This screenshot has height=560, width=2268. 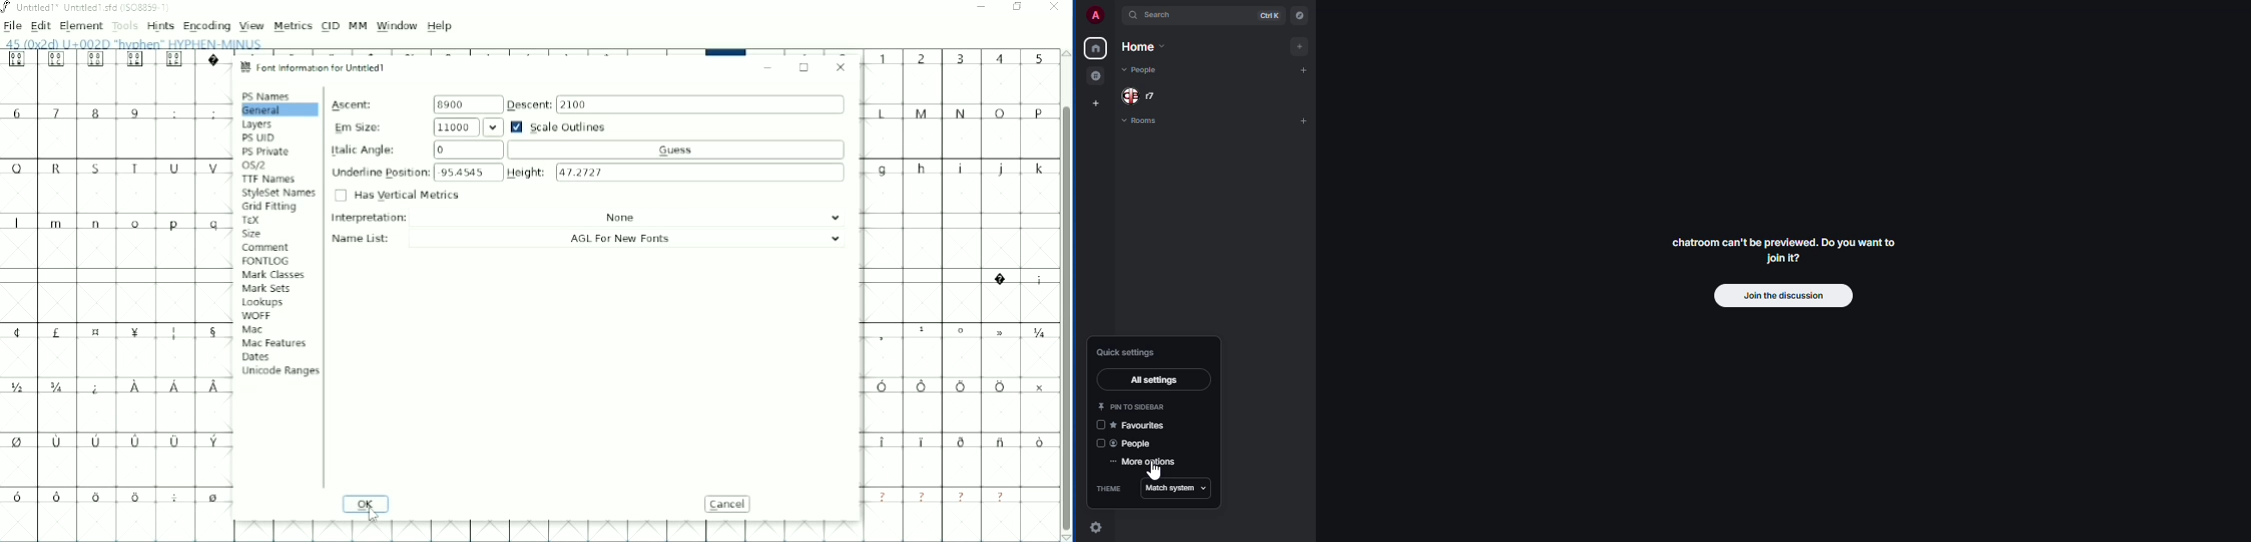 What do you see at coordinates (1054, 9) in the screenshot?
I see `Close` at bounding box center [1054, 9].